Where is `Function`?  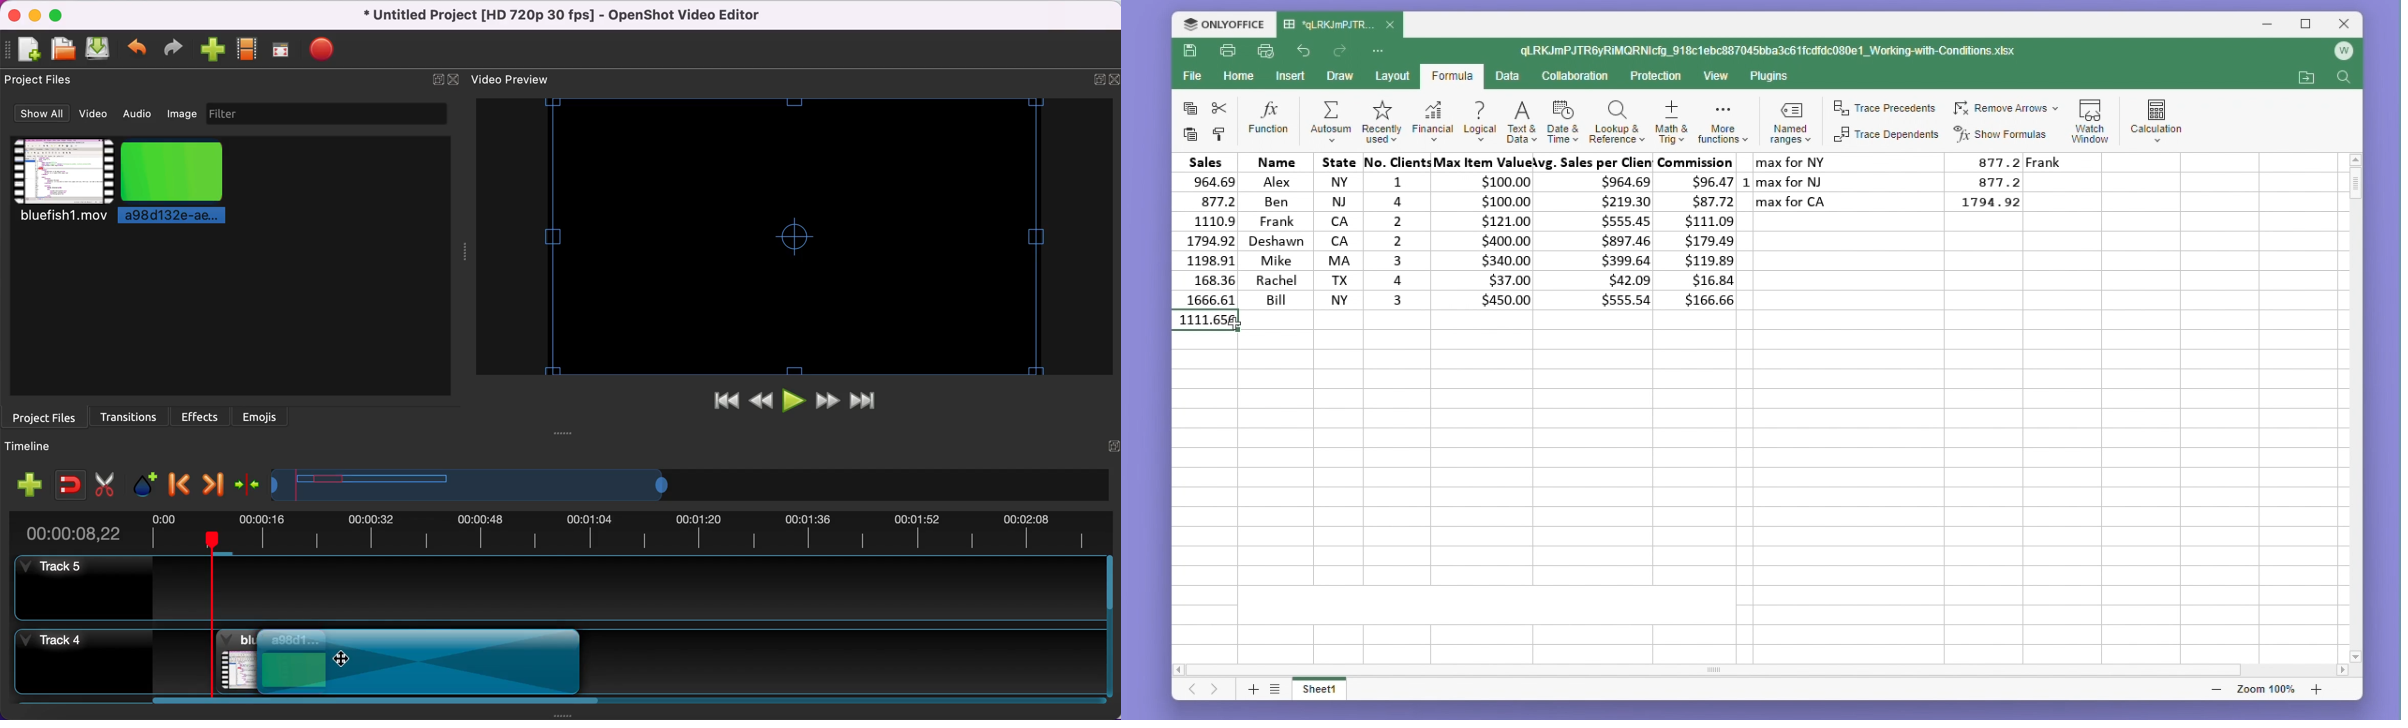 Function is located at coordinates (1270, 119).